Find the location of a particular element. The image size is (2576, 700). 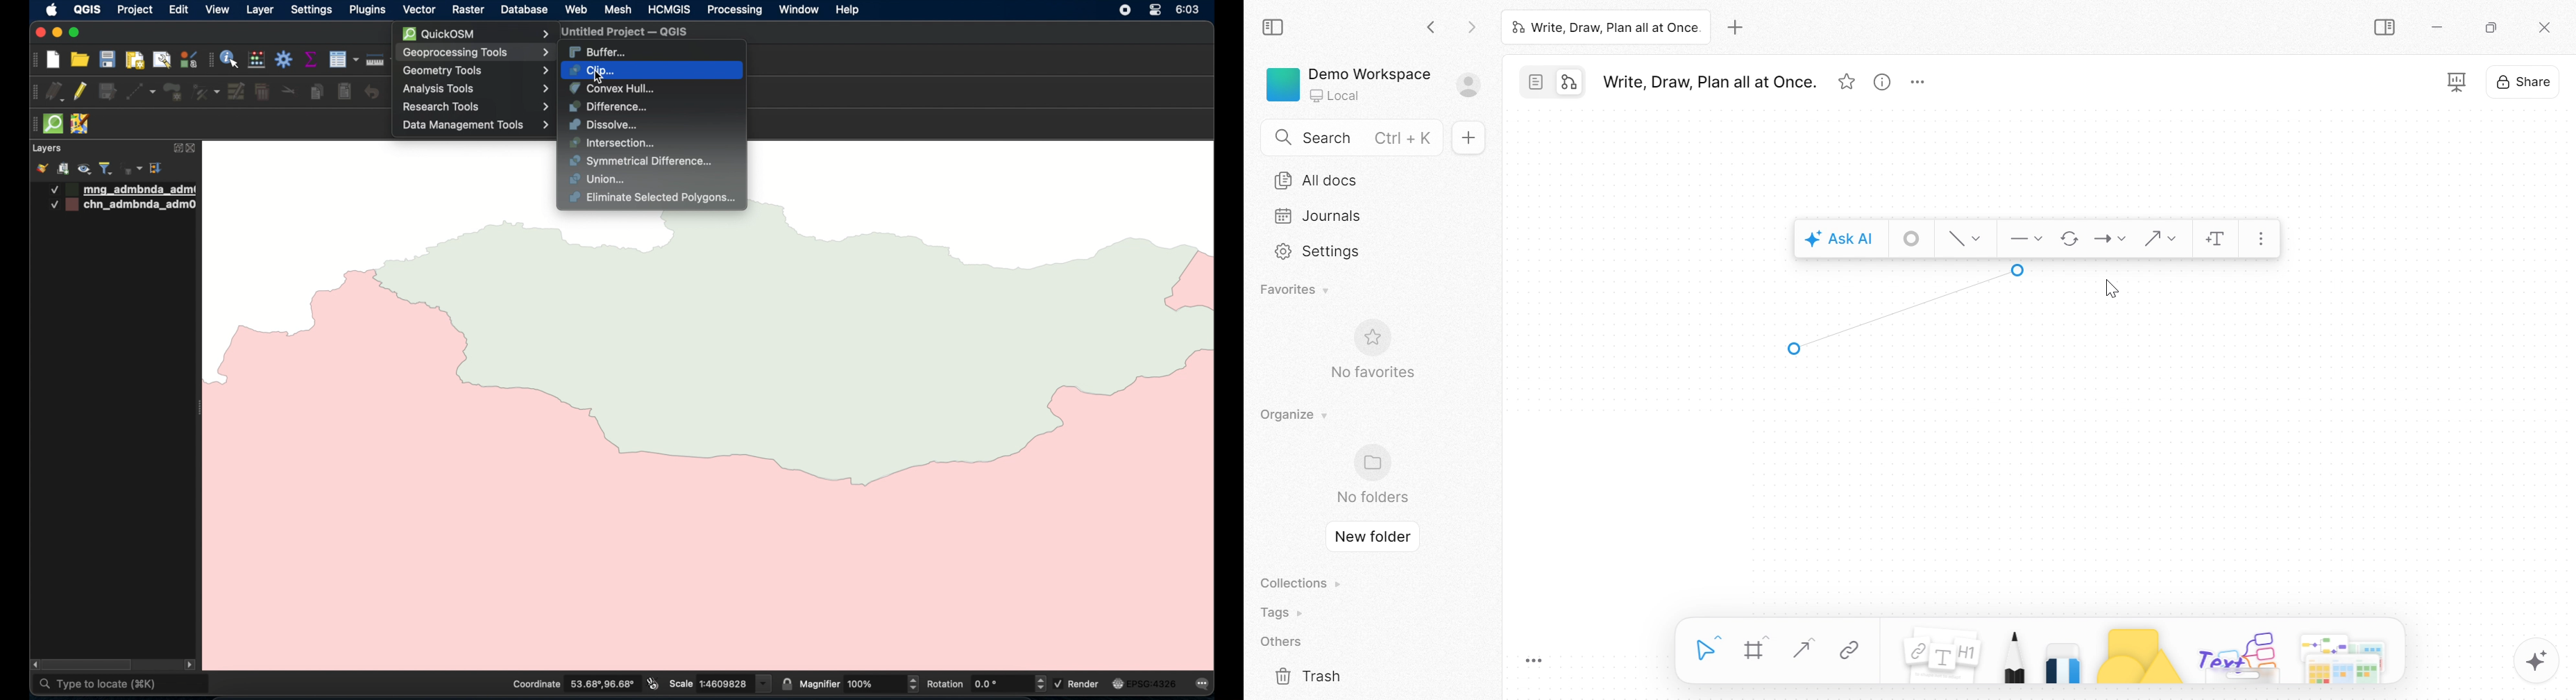

drag handles is located at coordinates (35, 93).